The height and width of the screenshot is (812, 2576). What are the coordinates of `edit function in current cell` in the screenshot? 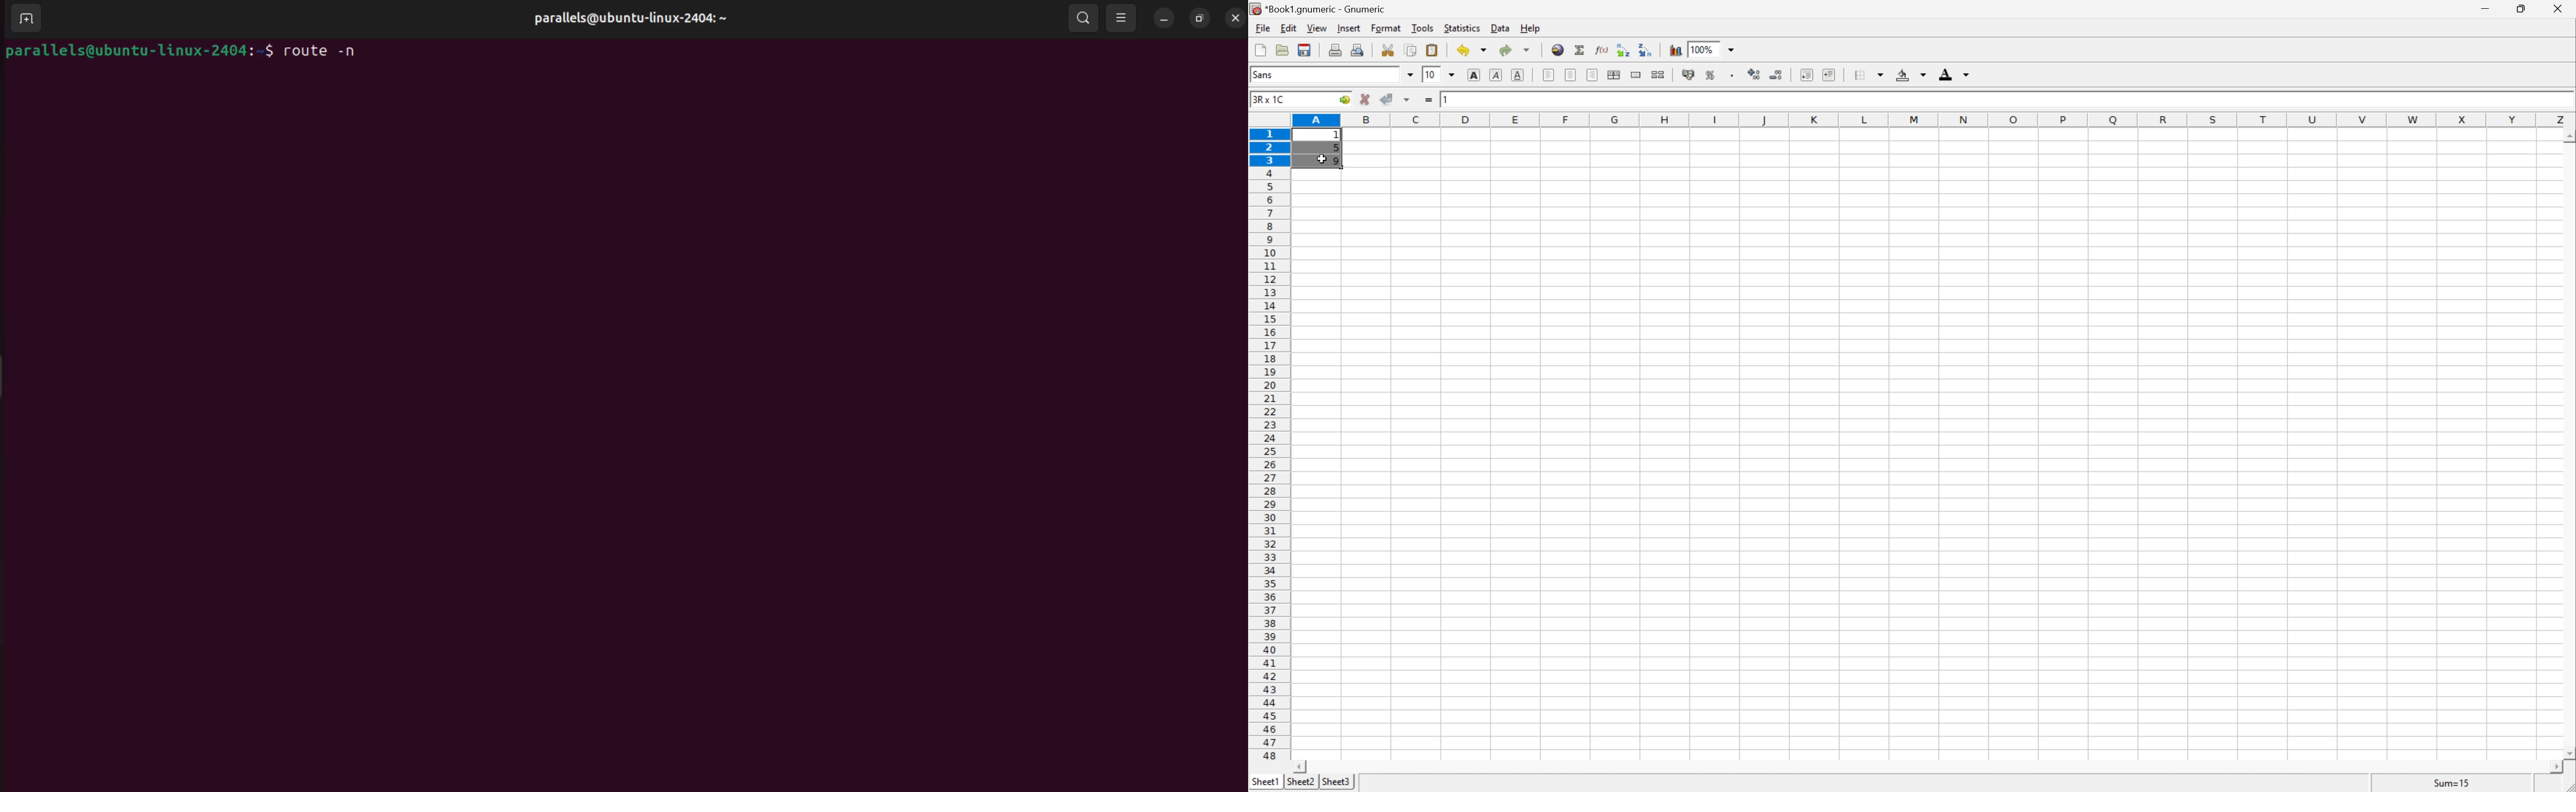 It's located at (1602, 49).